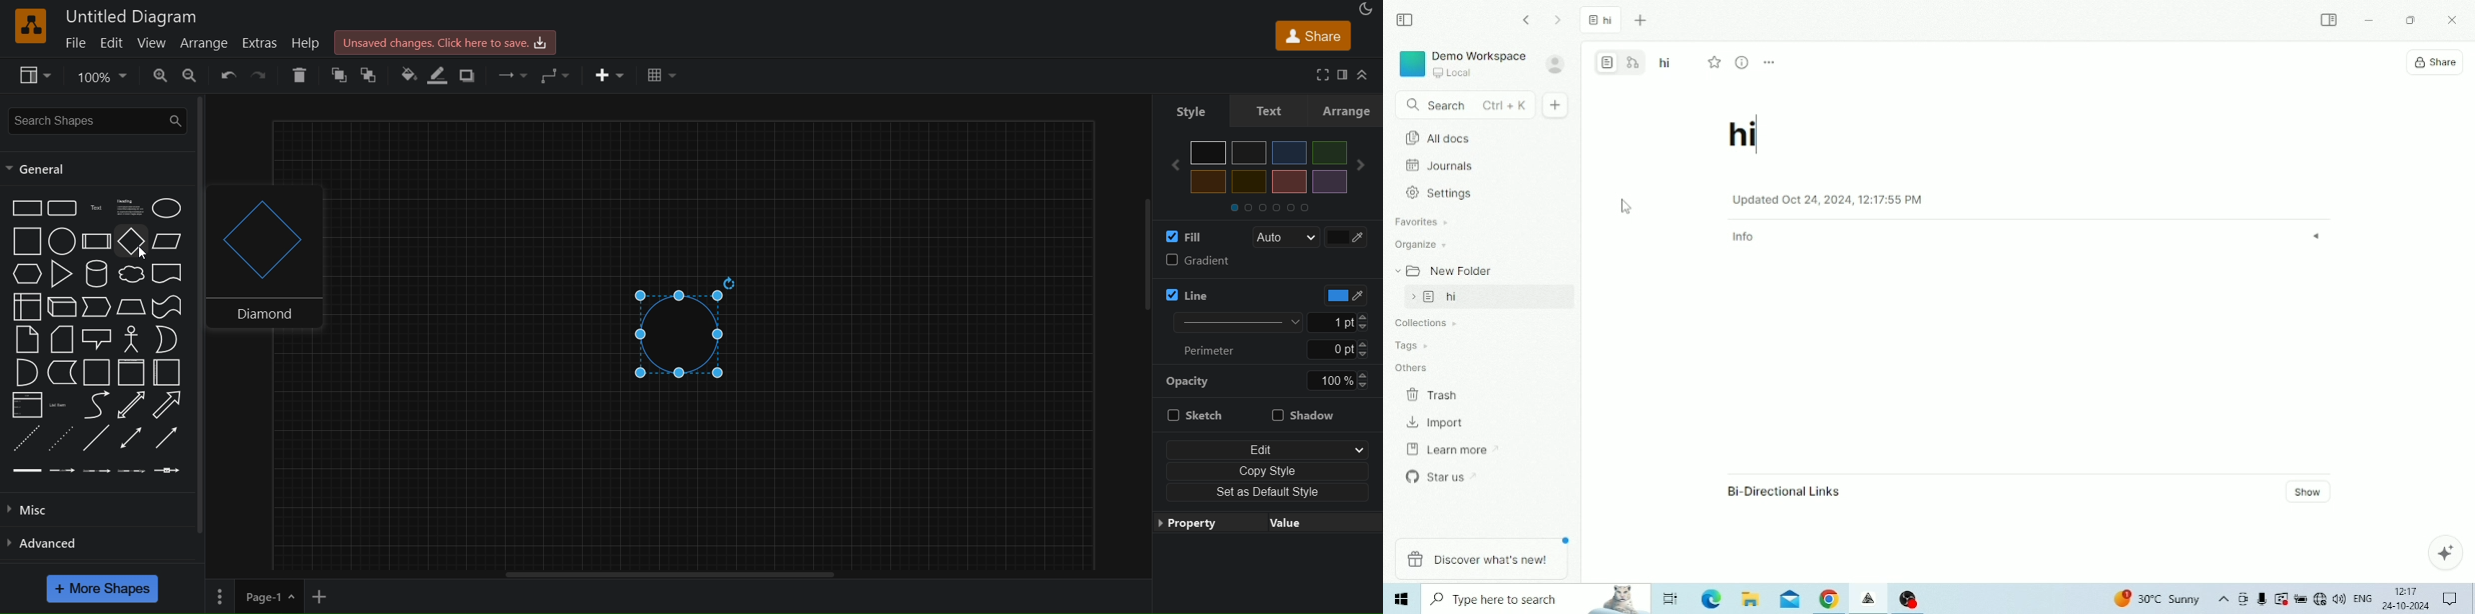 This screenshot has width=2492, height=616. I want to click on callout, so click(99, 339).